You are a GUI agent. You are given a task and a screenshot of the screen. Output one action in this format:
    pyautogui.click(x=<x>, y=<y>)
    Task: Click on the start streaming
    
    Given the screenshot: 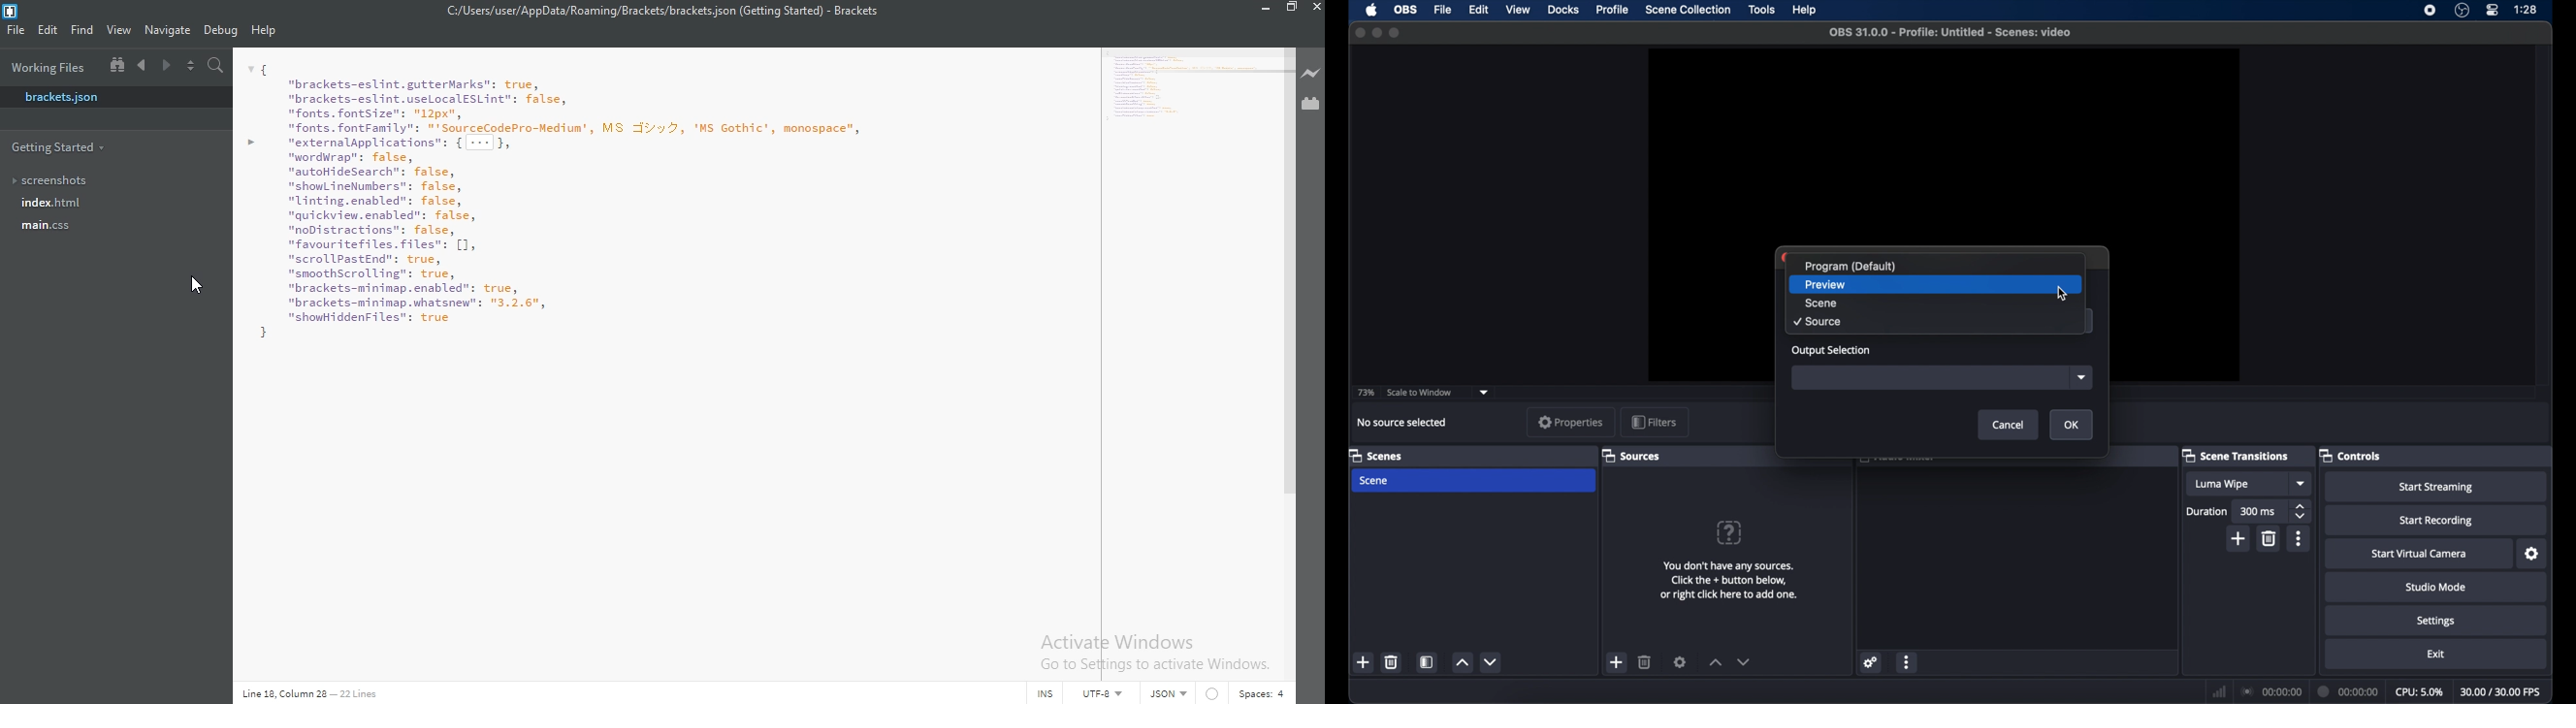 What is the action you would take?
    pyautogui.click(x=2436, y=486)
    